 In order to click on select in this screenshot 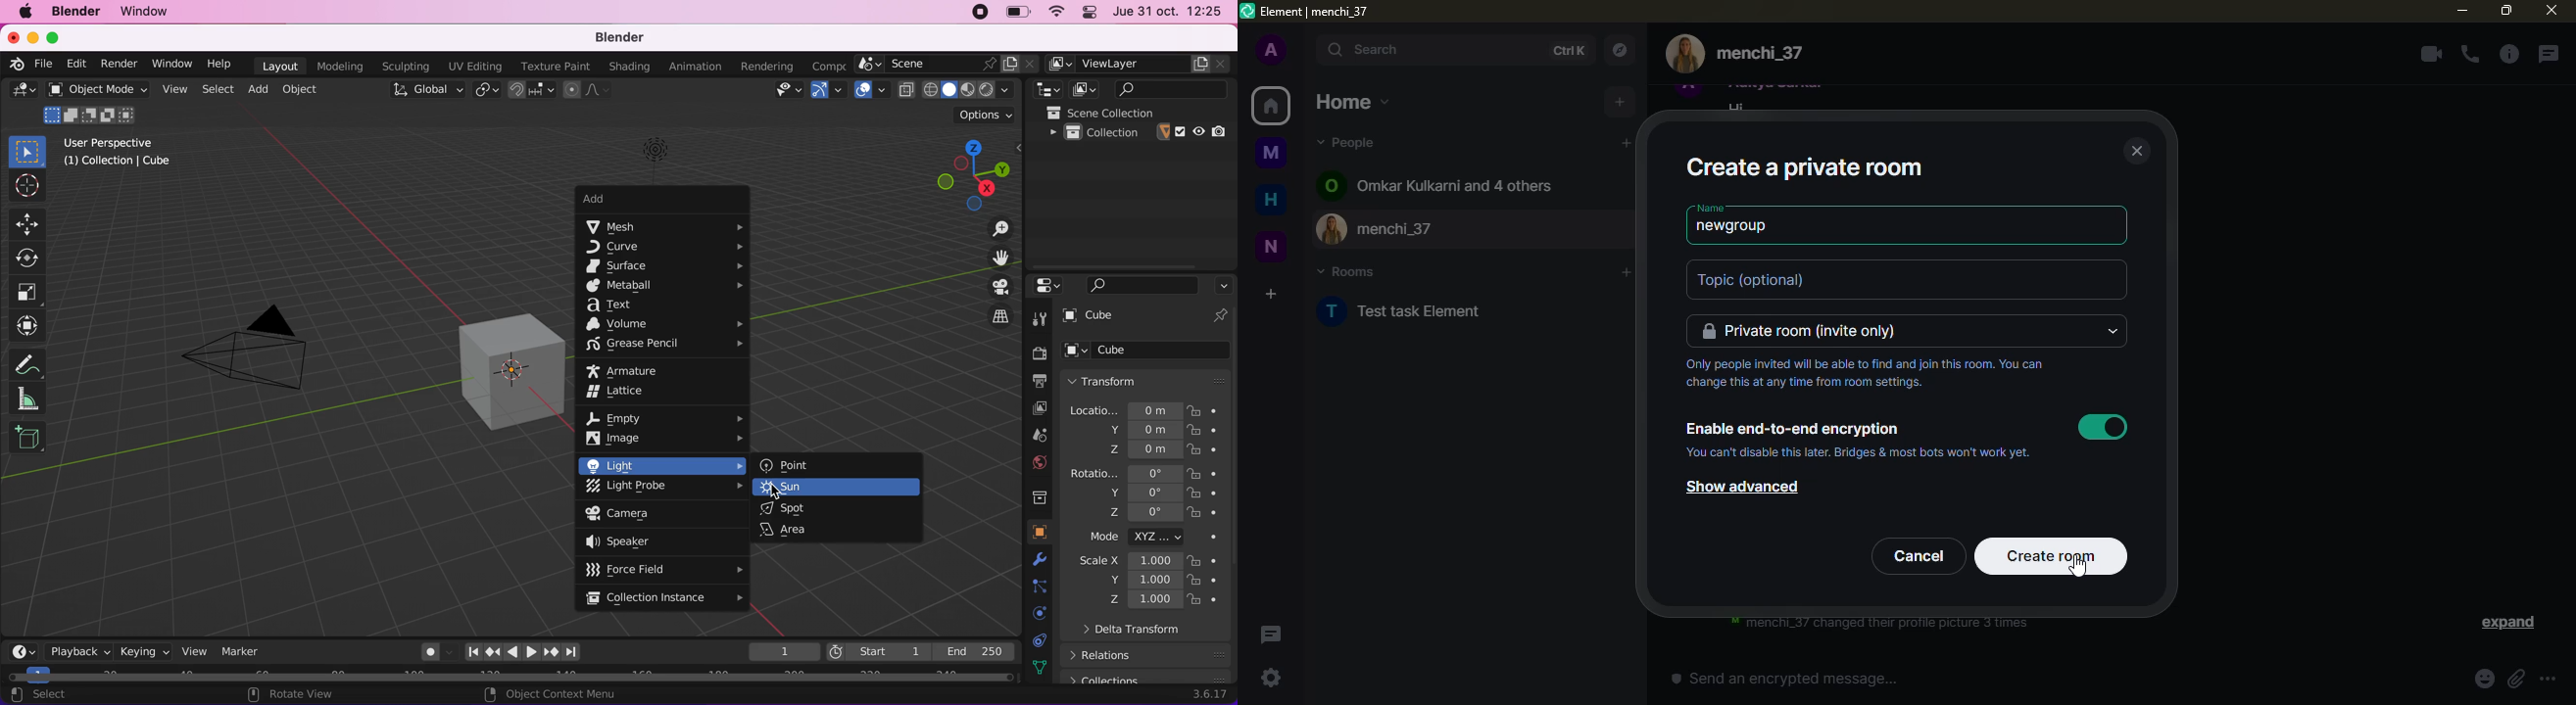, I will do `click(219, 89)`.